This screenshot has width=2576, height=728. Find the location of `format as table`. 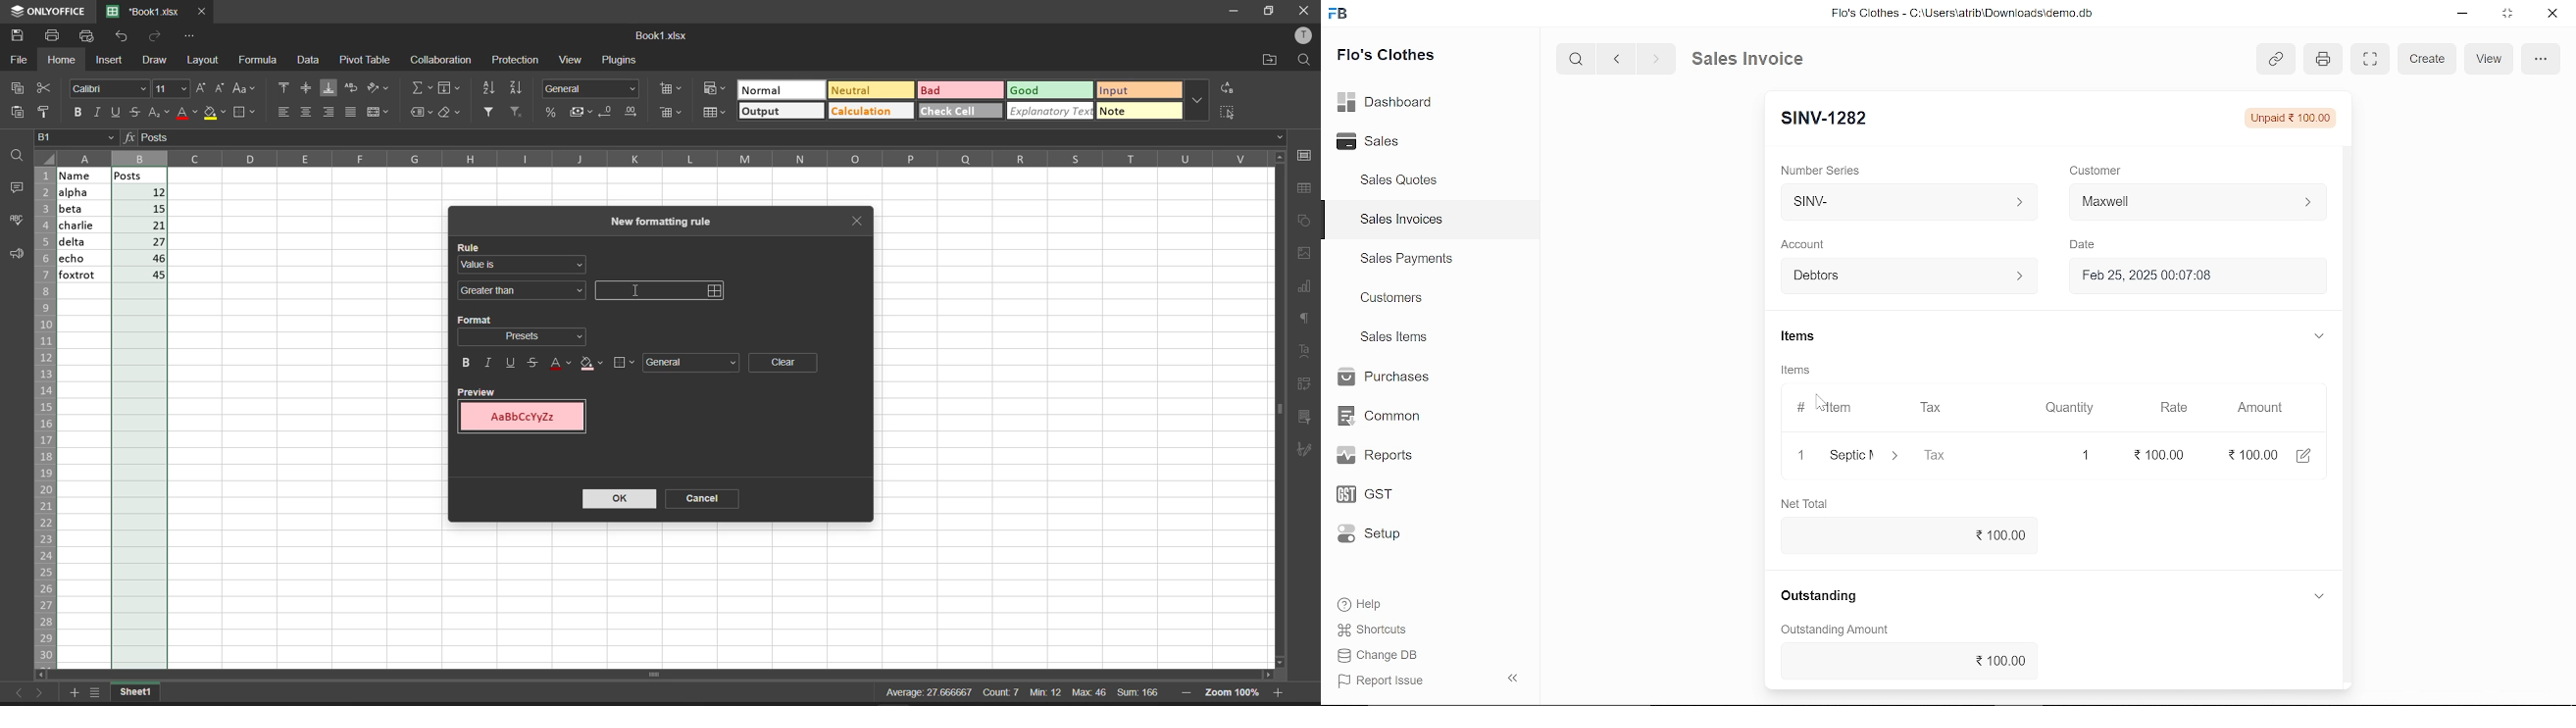

format as table is located at coordinates (718, 114).